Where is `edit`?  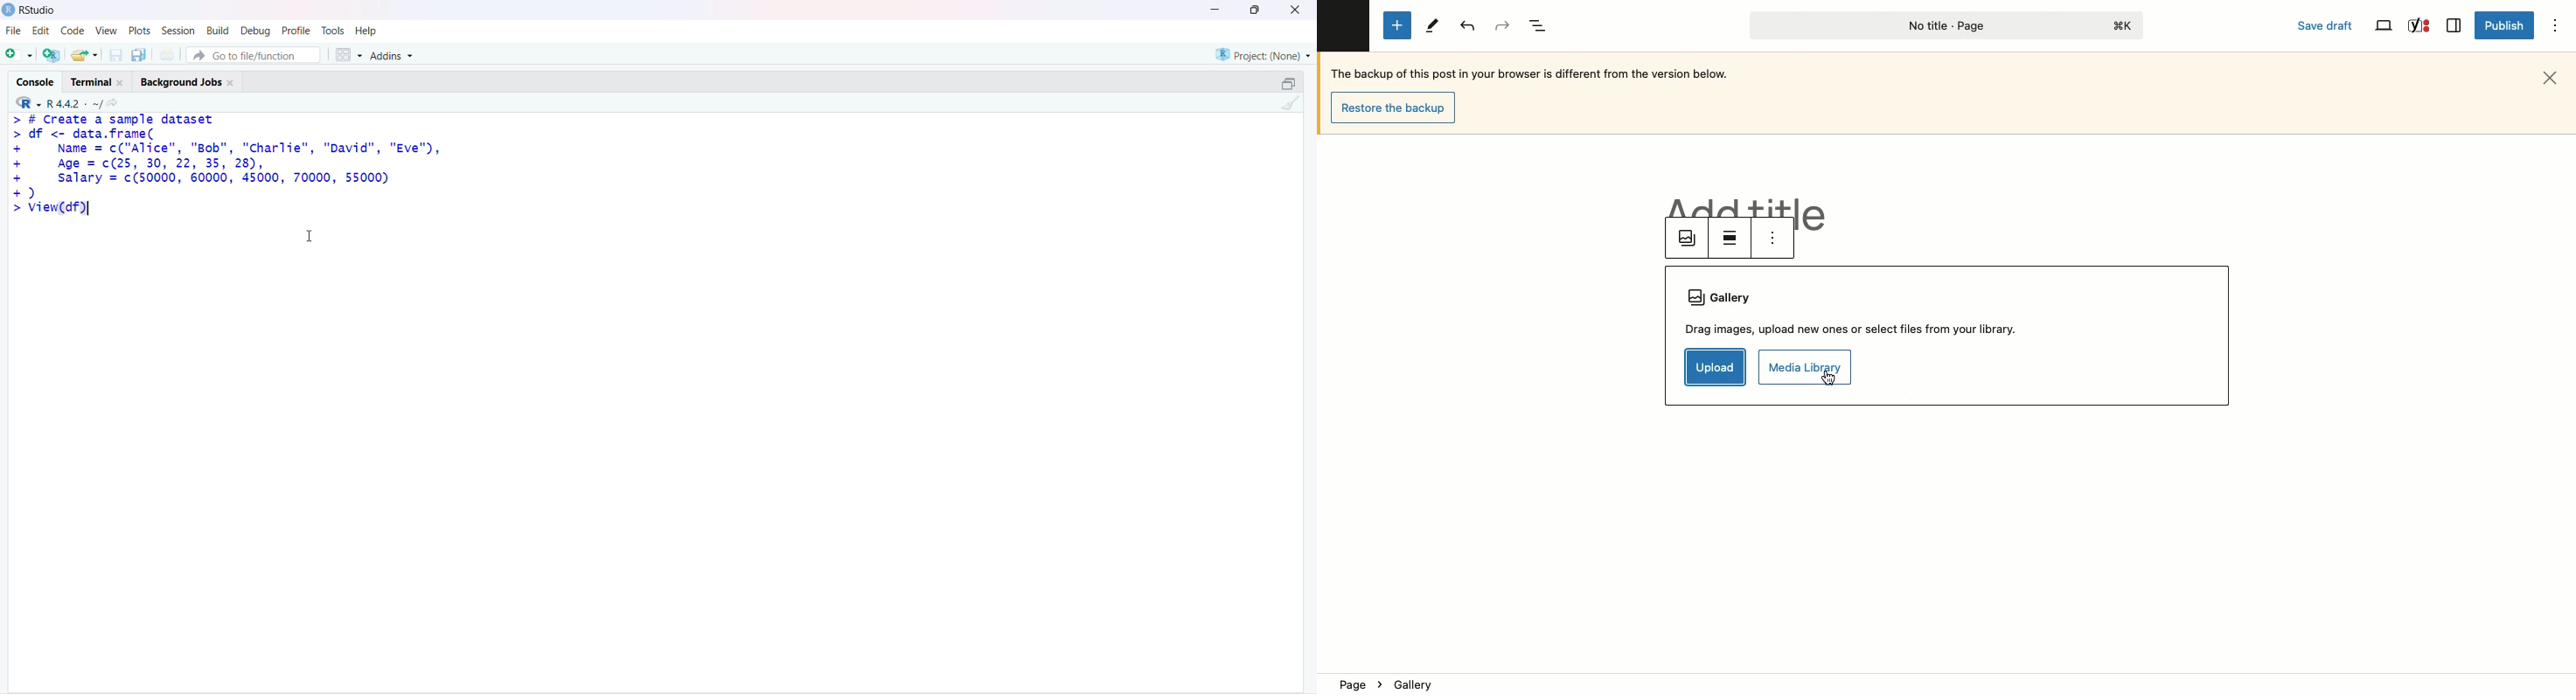
edit is located at coordinates (43, 30).